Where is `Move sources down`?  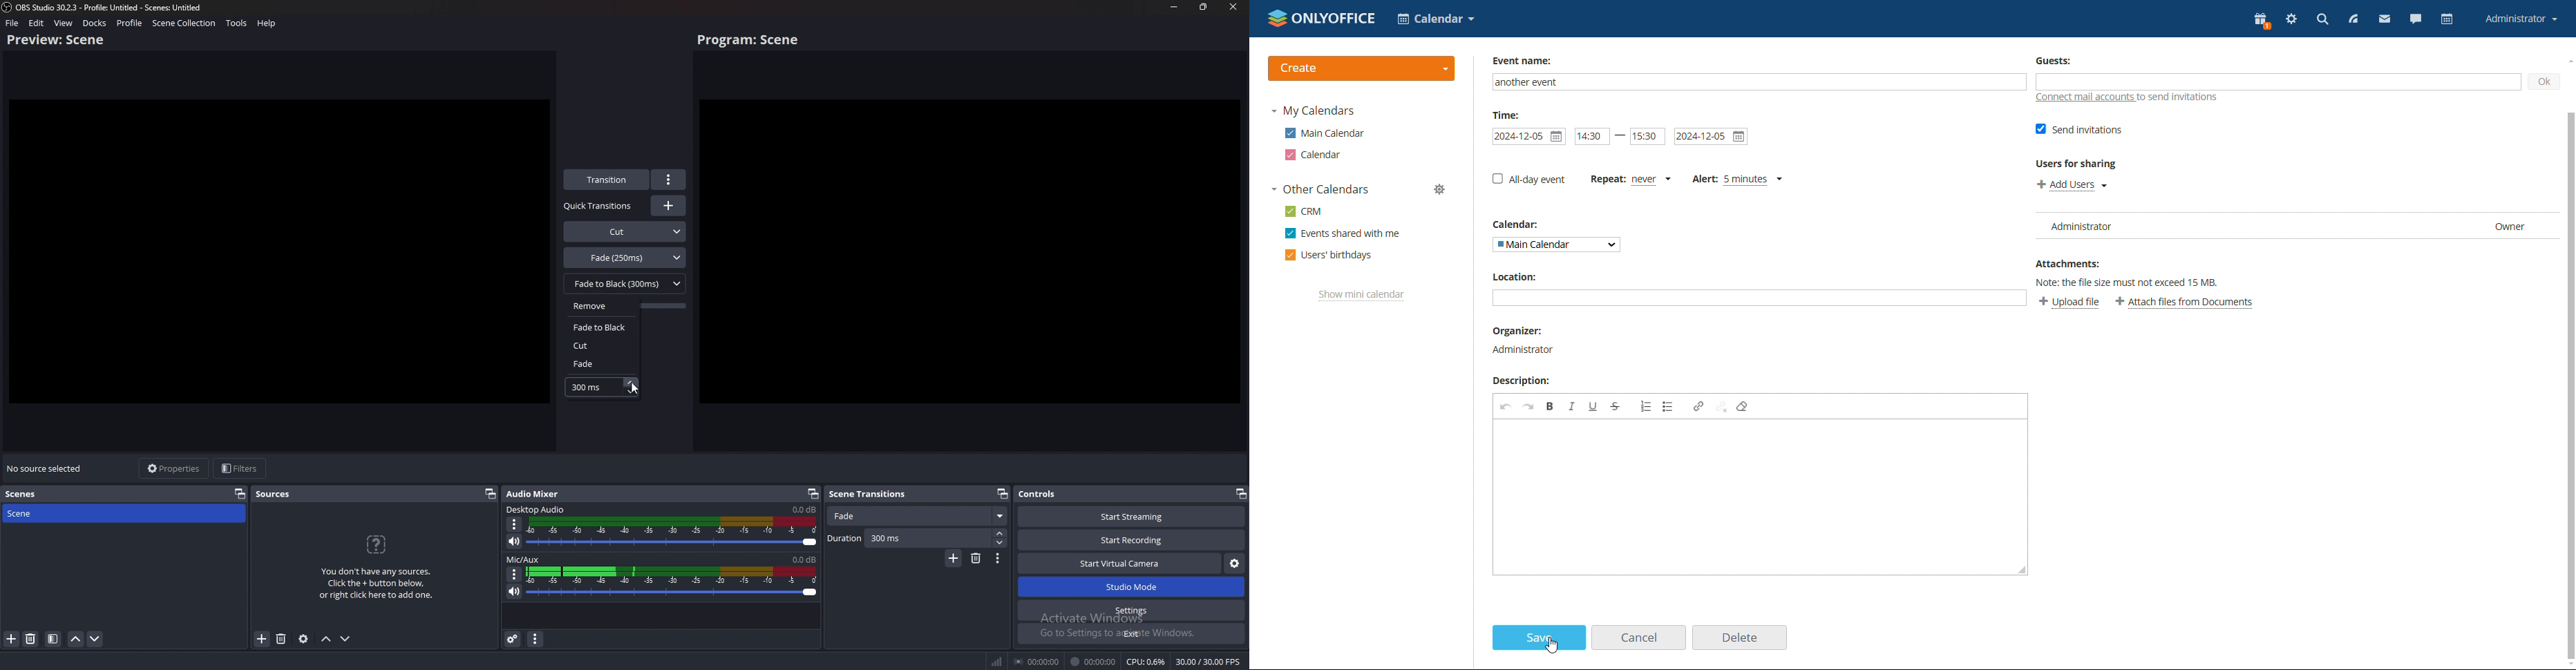
Move sources down is located at coordinates (347, 638).